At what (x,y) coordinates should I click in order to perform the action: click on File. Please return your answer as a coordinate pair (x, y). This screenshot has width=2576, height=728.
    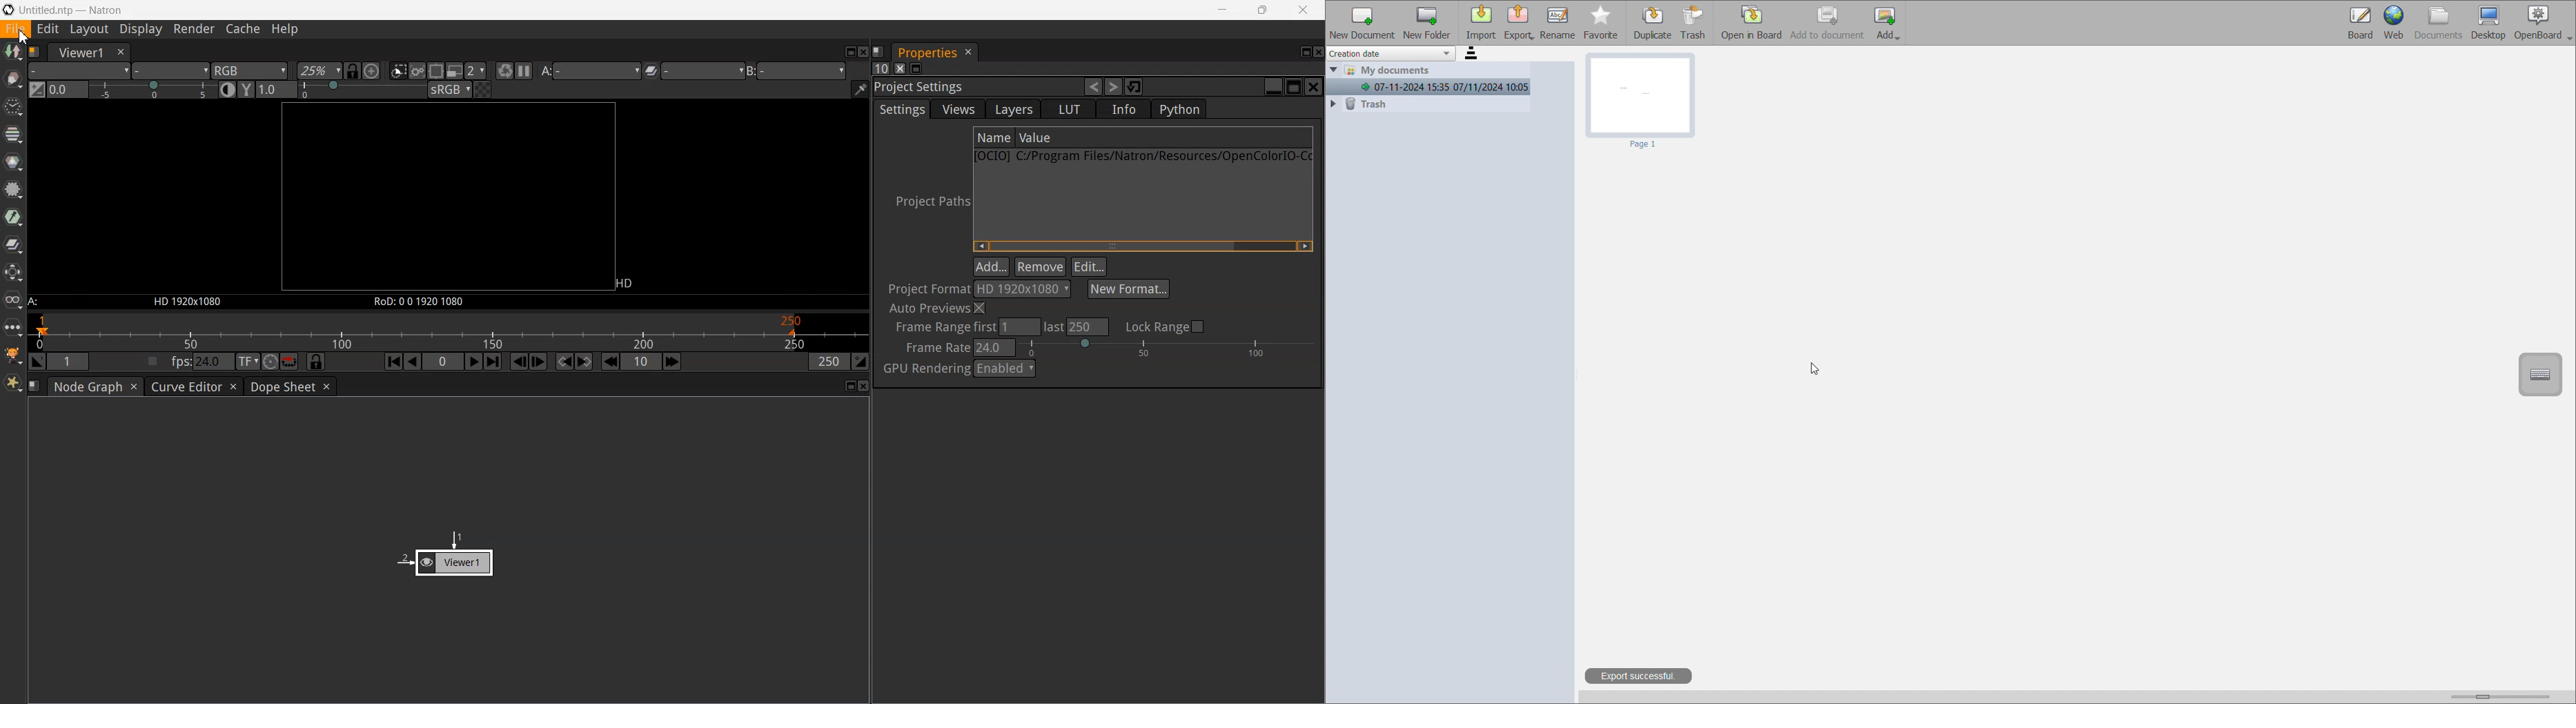
    Looking at the image, I should click on (16, 29).